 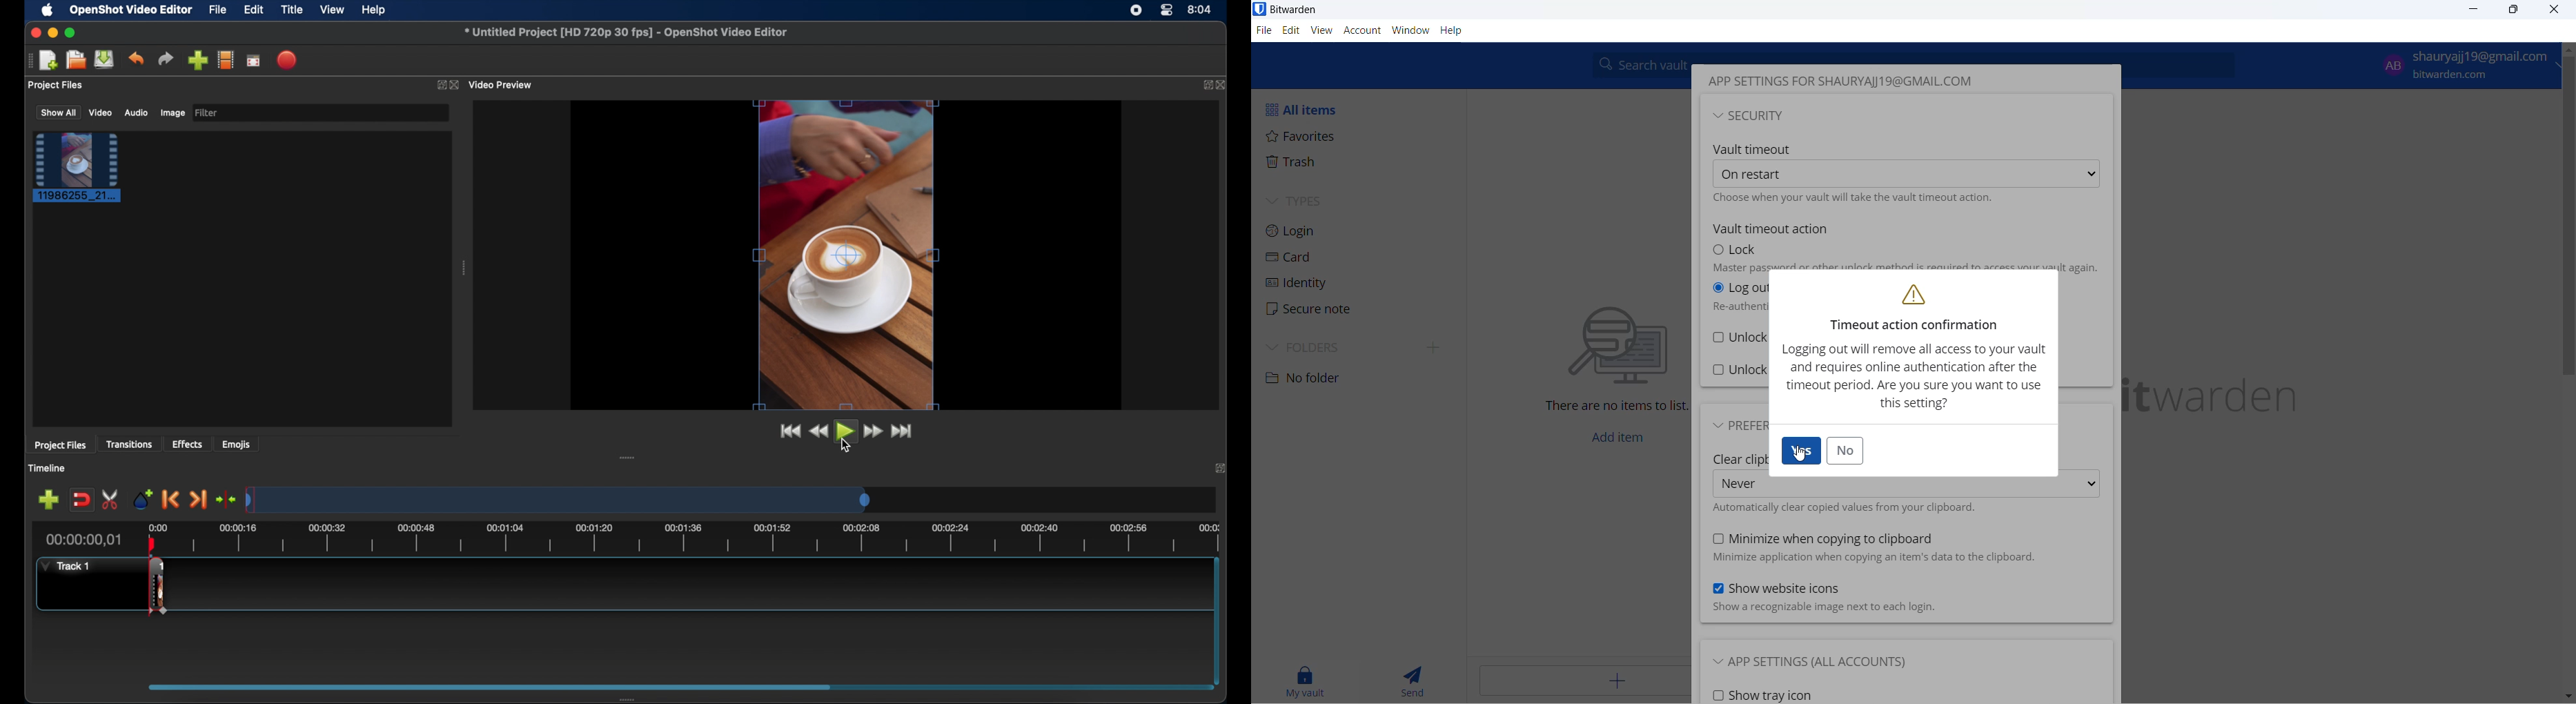 I want to click on All items, so click(x=1310, y=107).